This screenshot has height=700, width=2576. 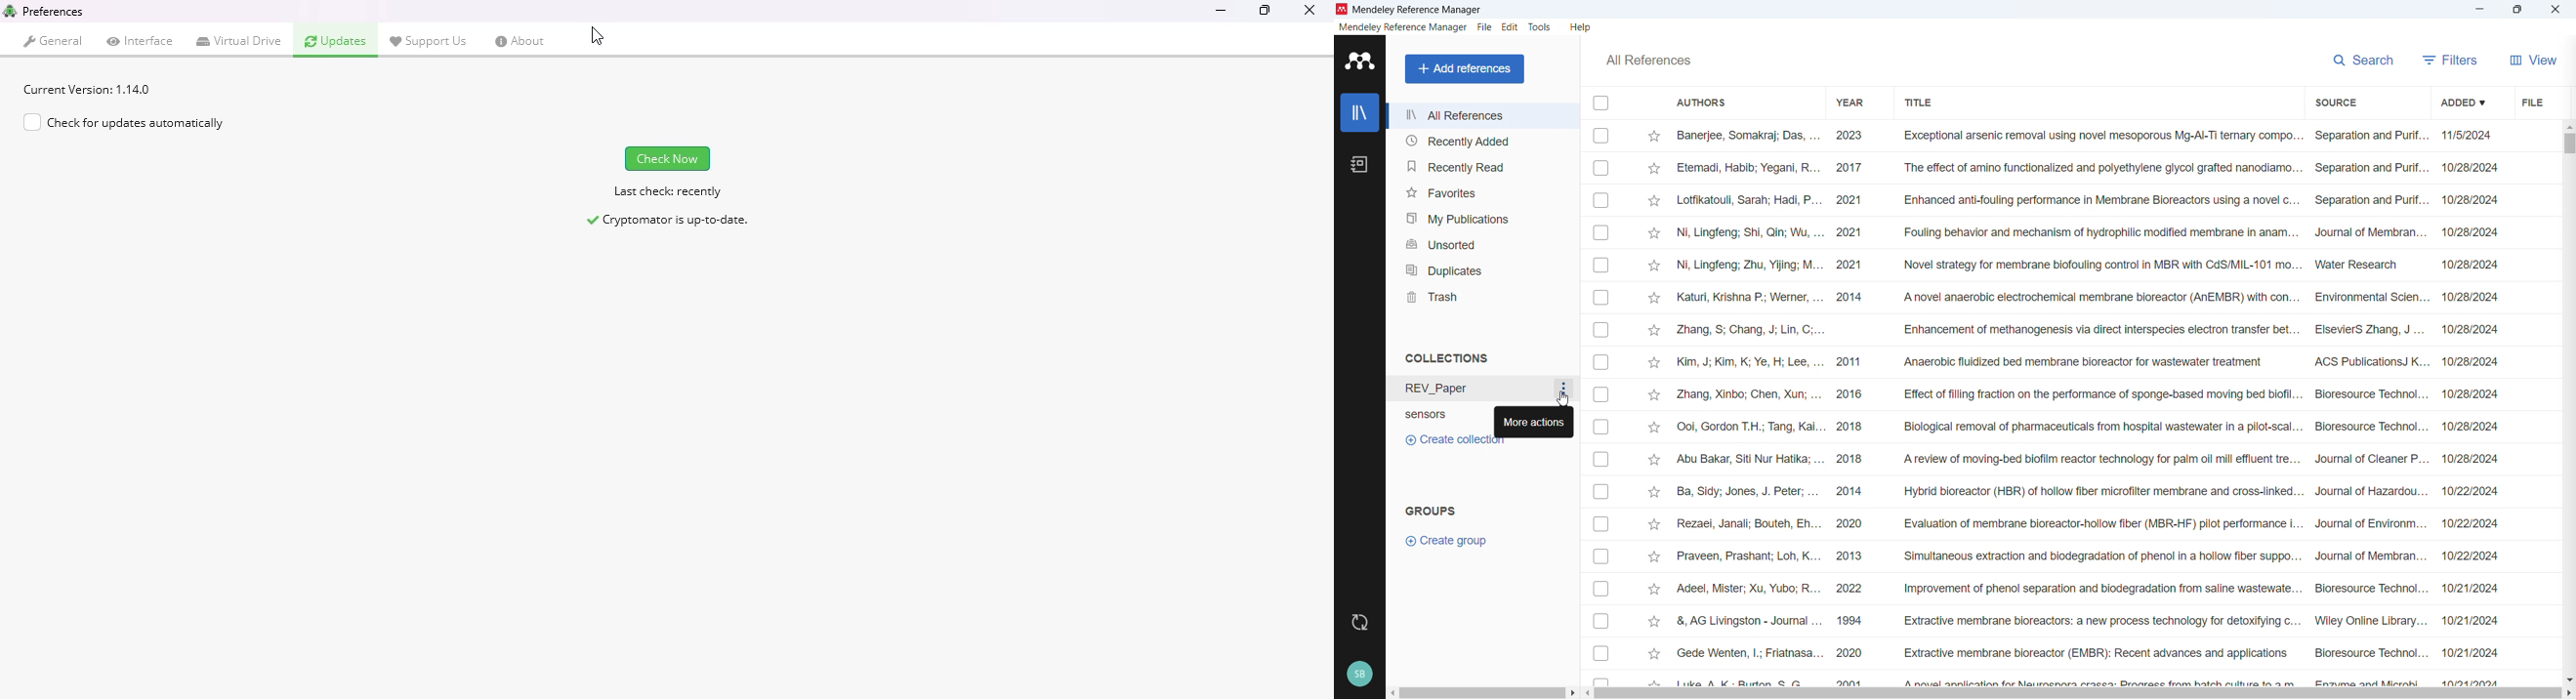 I want to click on Select respective publication, so click(x=1601, y=265).